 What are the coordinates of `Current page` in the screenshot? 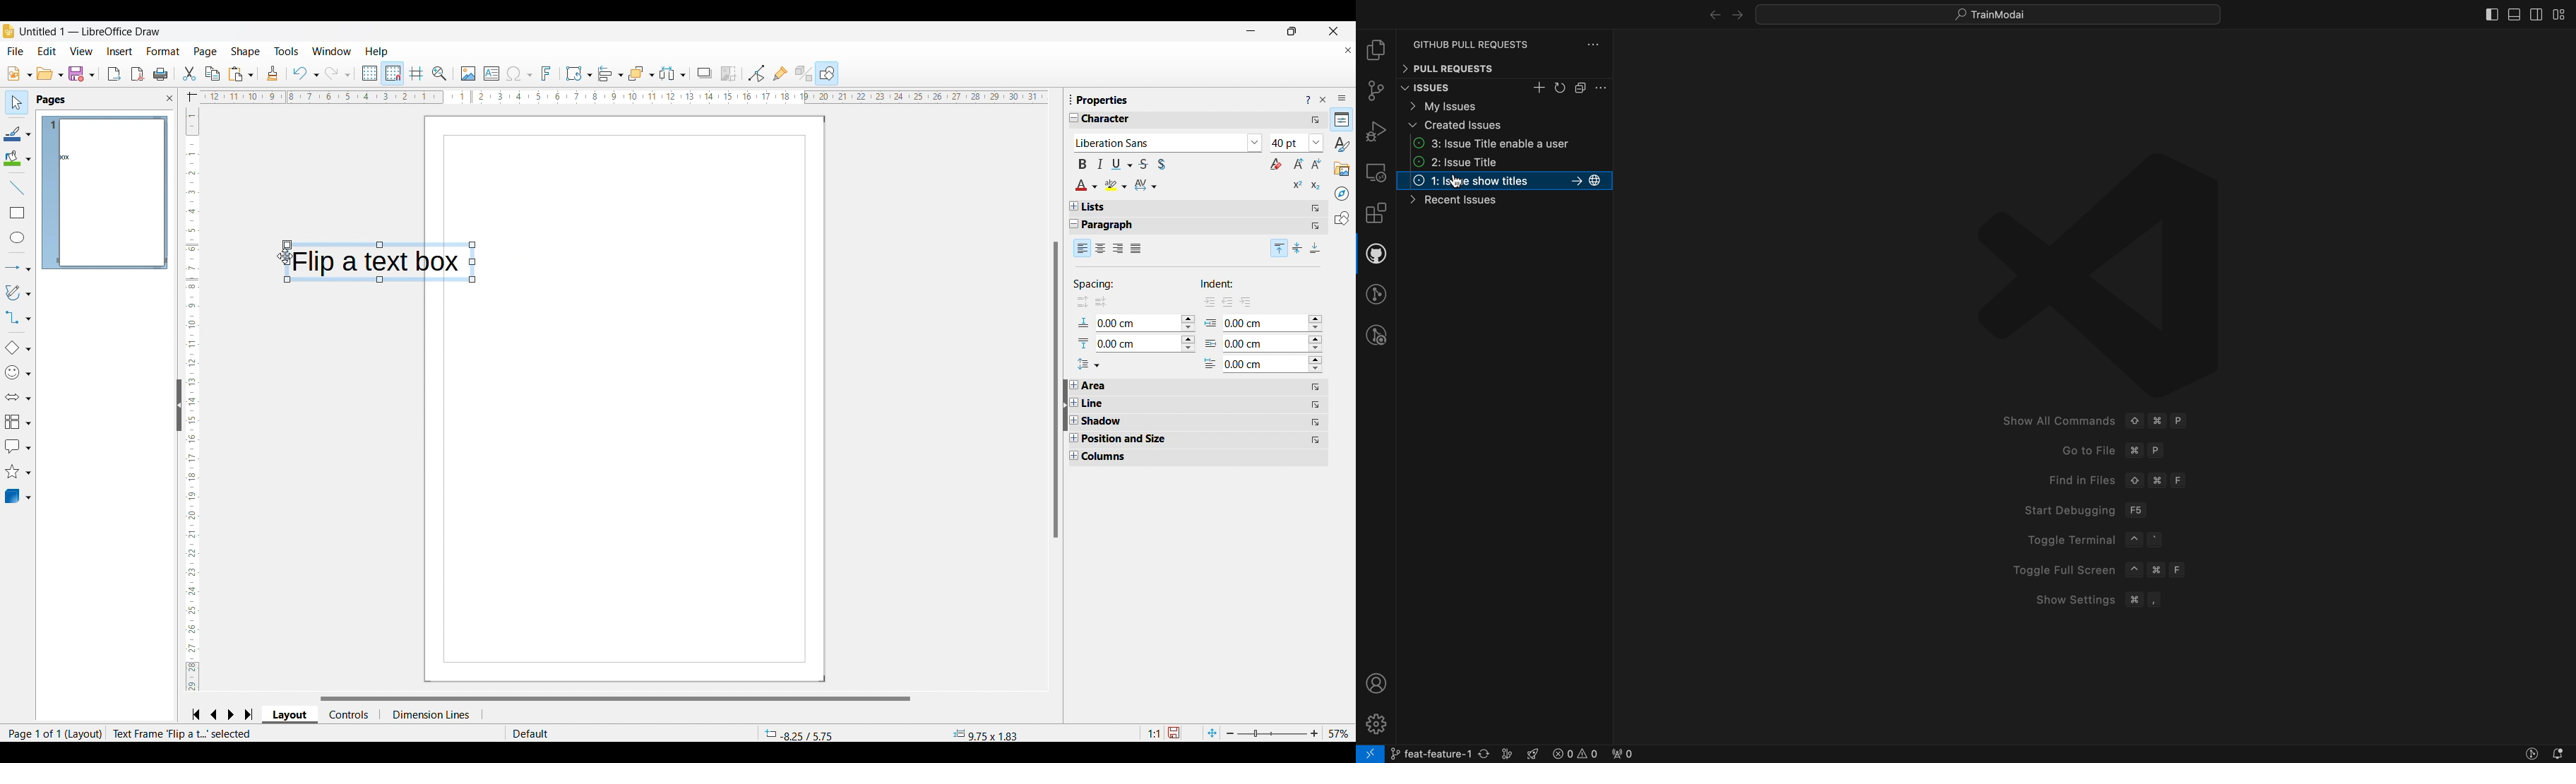 It's located at (651, 398).